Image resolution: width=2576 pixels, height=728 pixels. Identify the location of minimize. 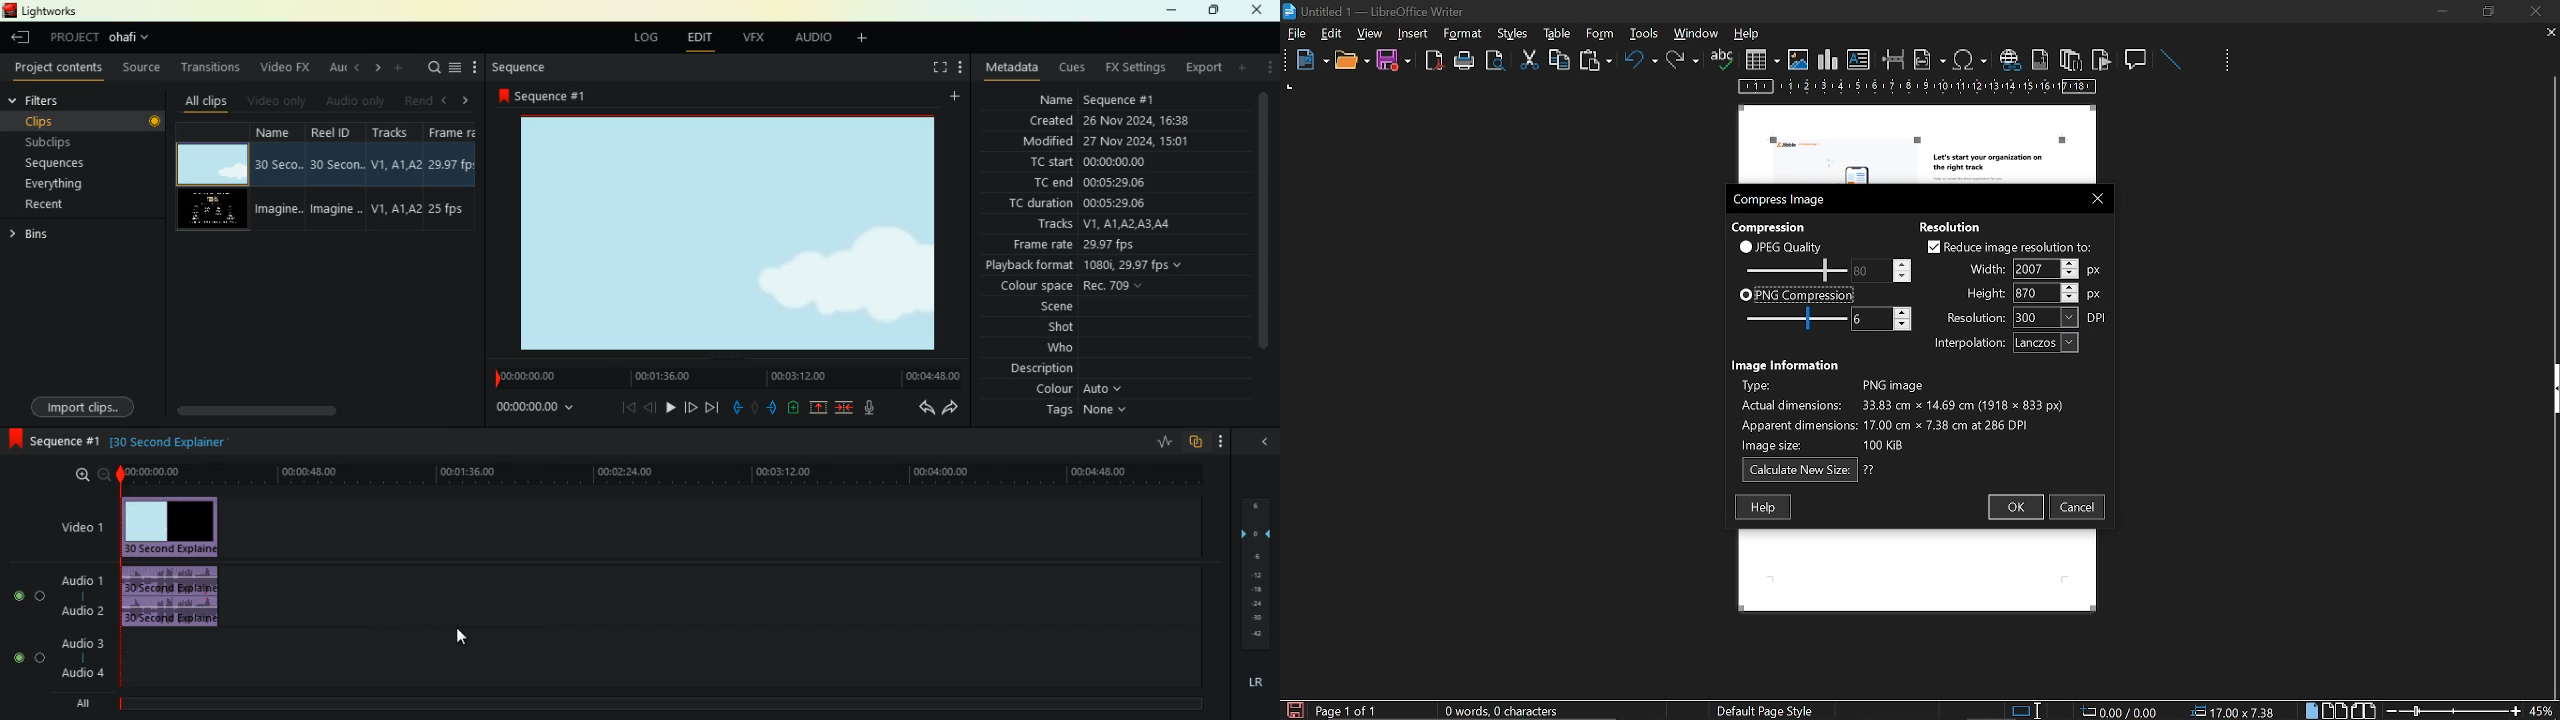
(2442, 11).